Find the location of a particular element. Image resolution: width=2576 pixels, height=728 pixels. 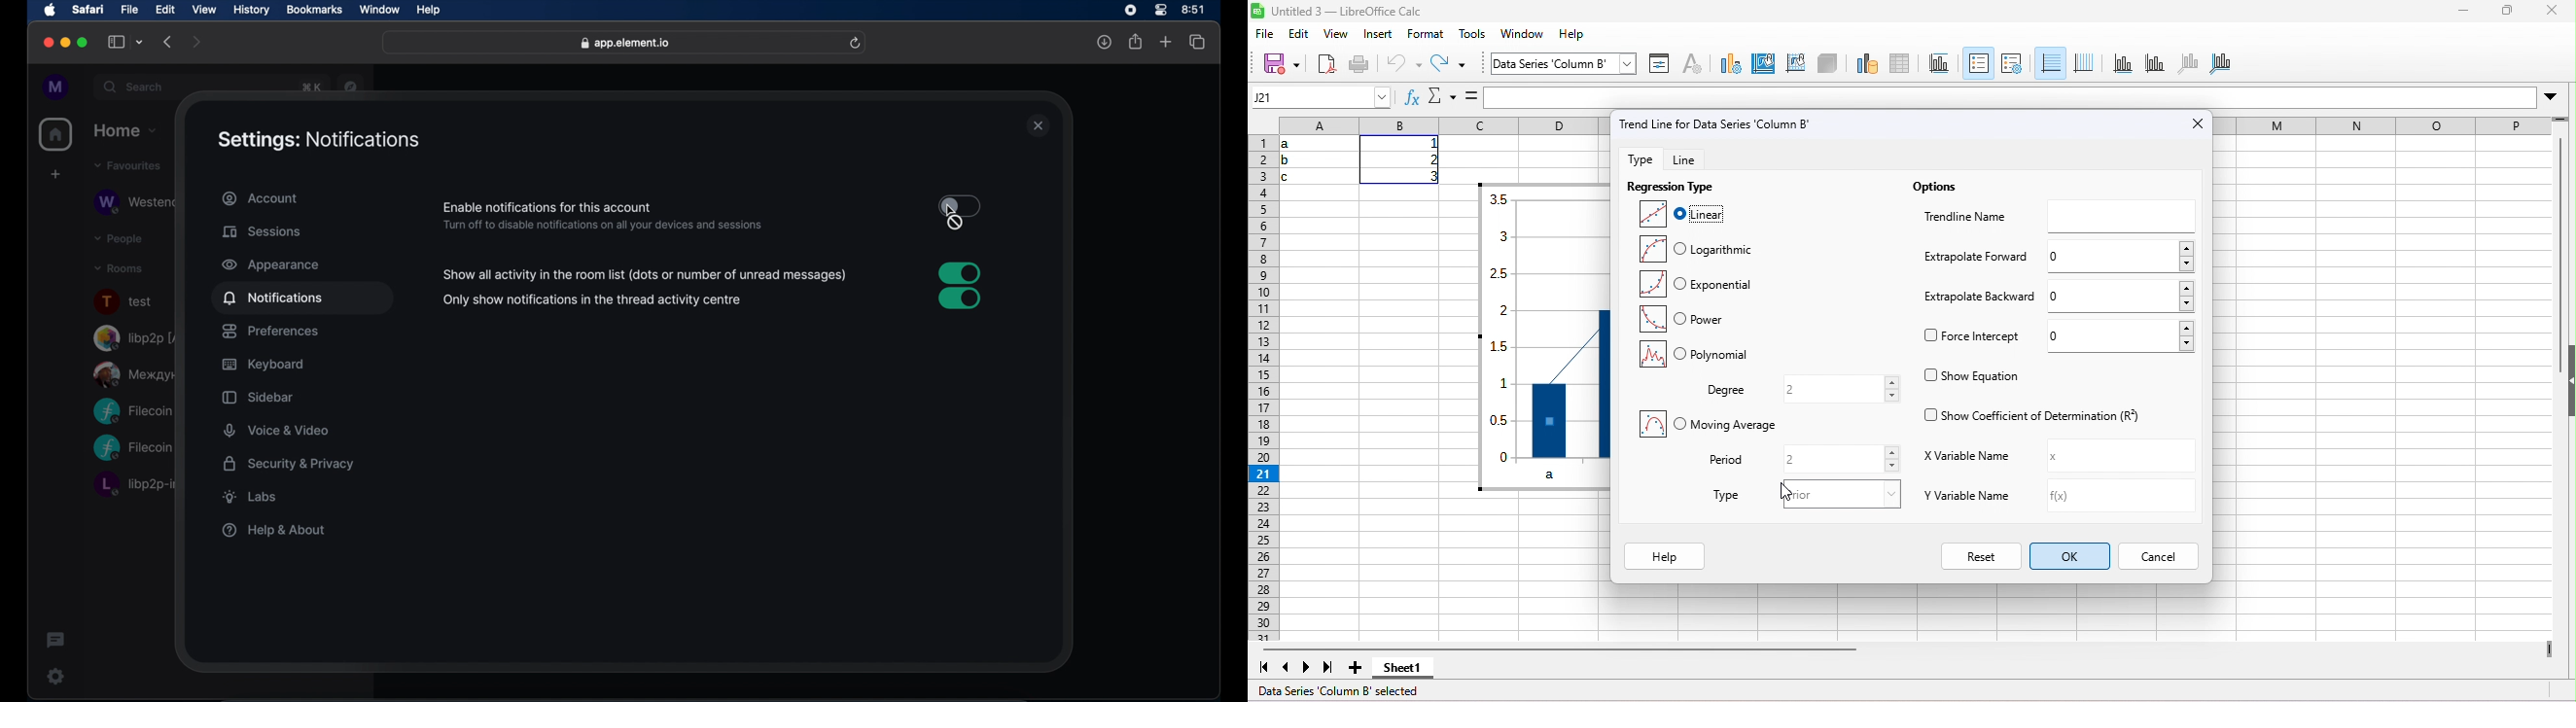

toggle button is located at coordinates (961, 205).